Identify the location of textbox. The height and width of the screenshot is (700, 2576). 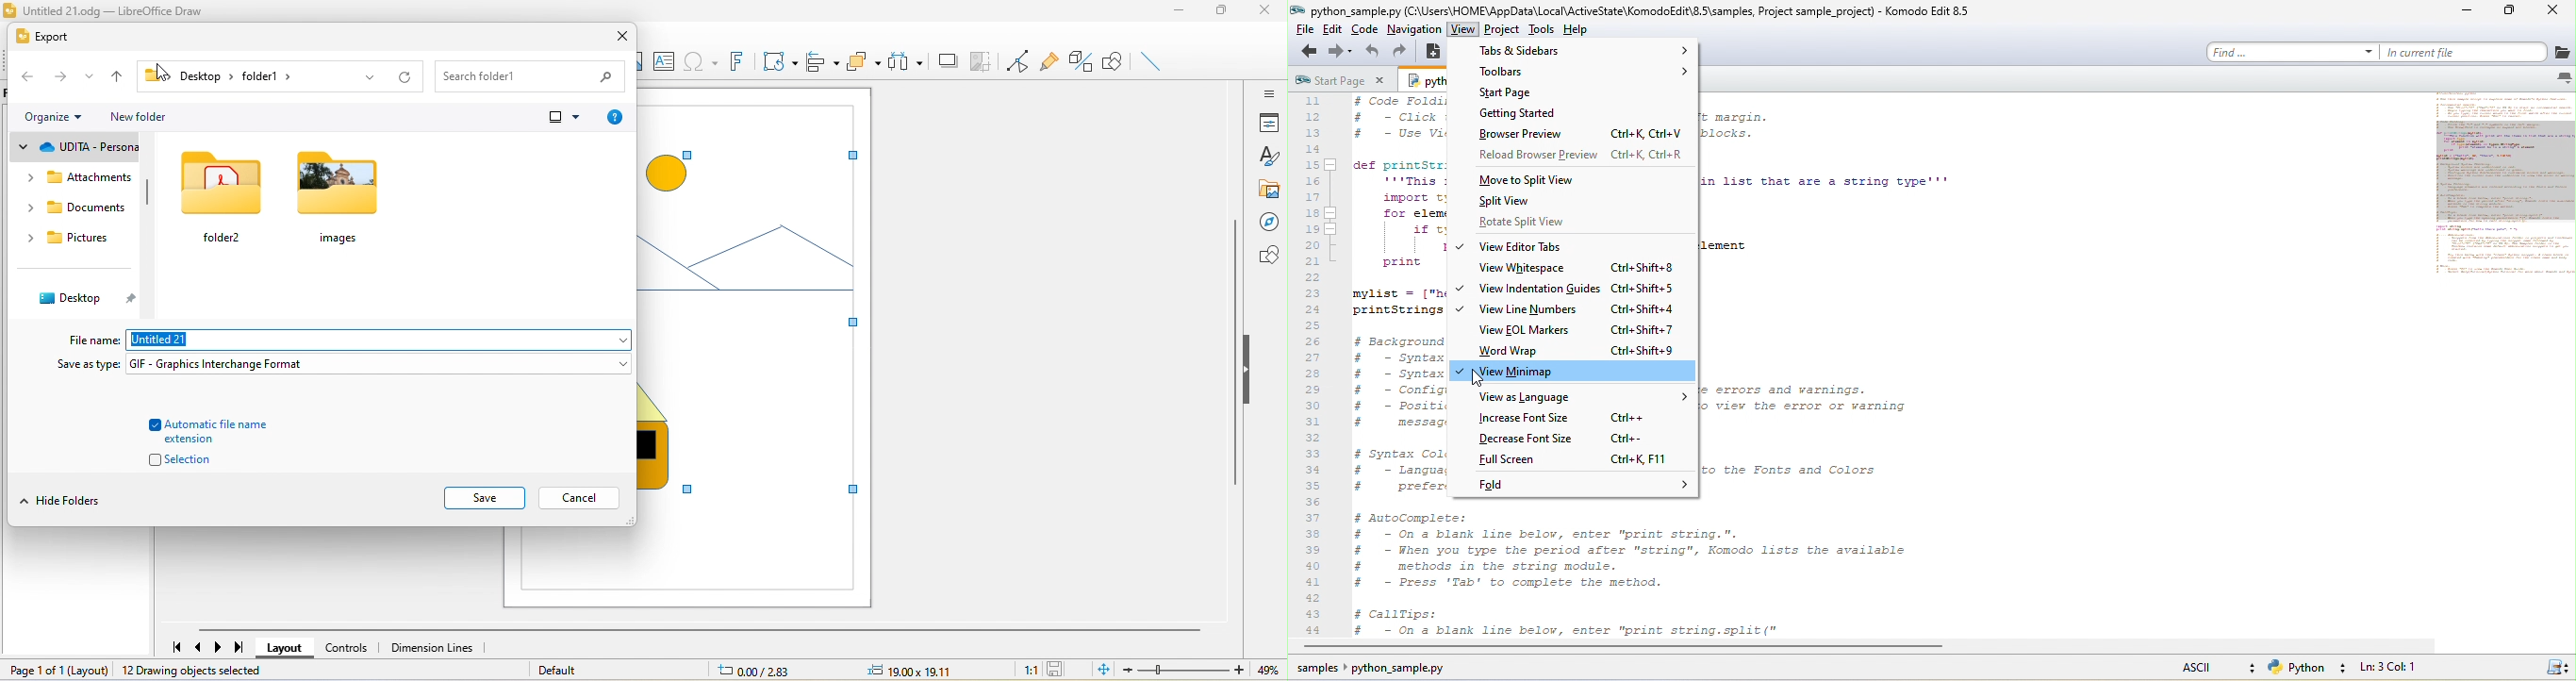
(667, 62).